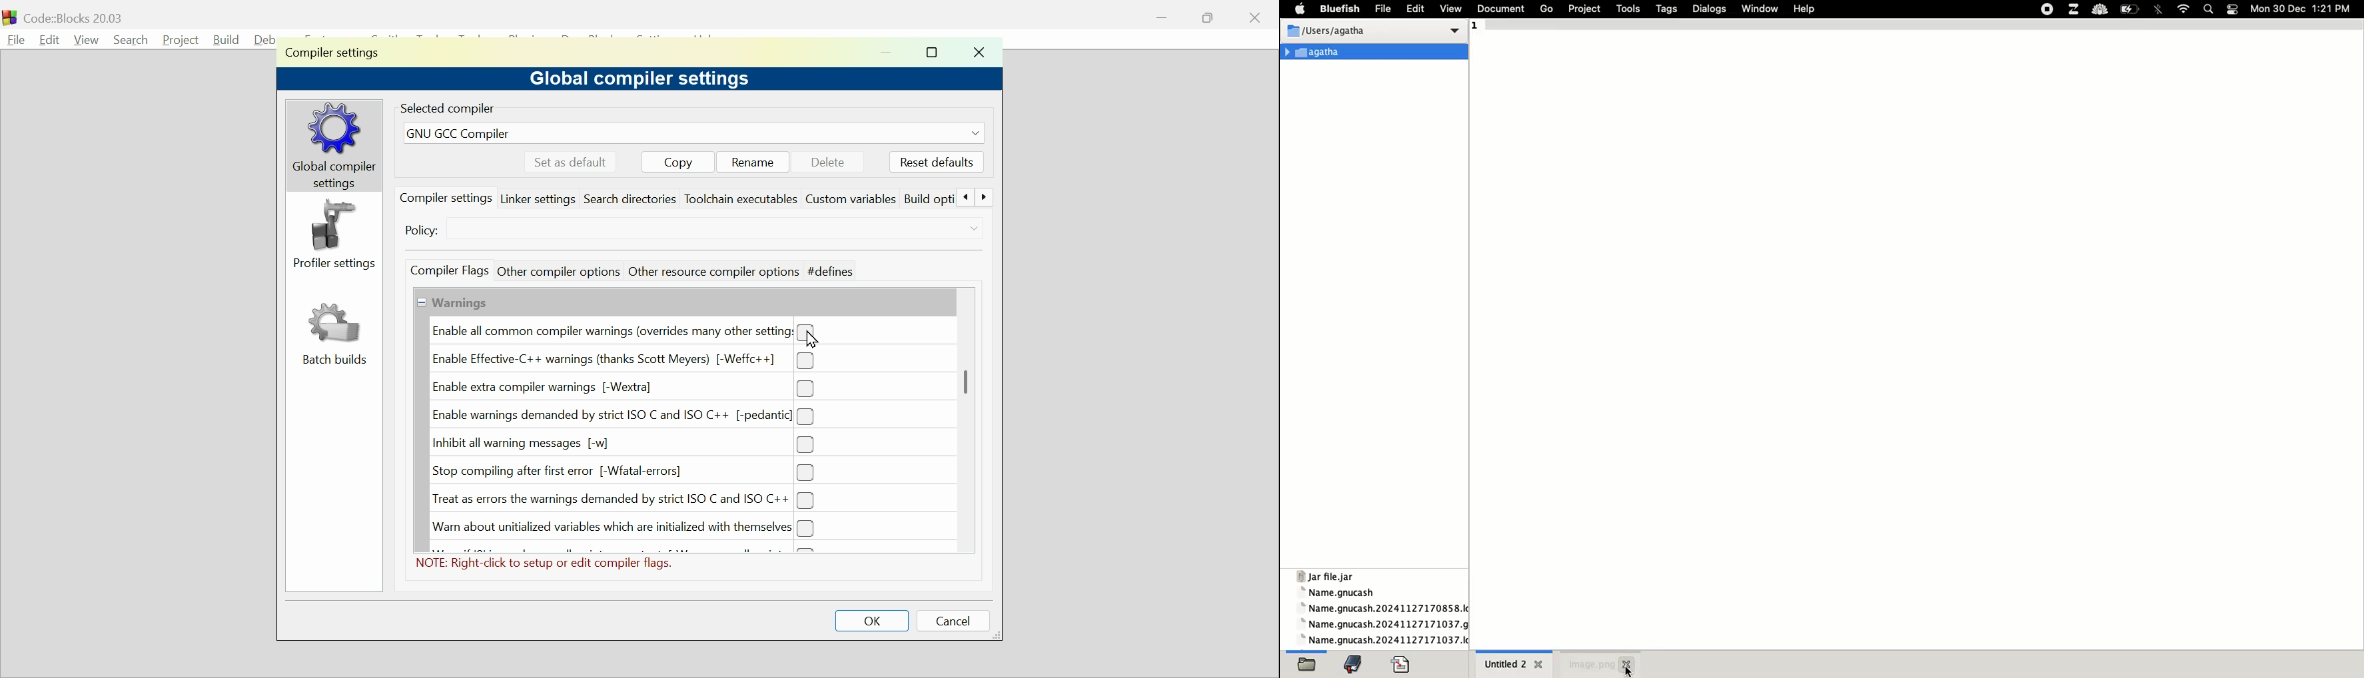 The width and height of the screenshot is (2380, 700). Describe the element at coordinates (2076, 9) in the screenshot. I see `extensions` at that location.